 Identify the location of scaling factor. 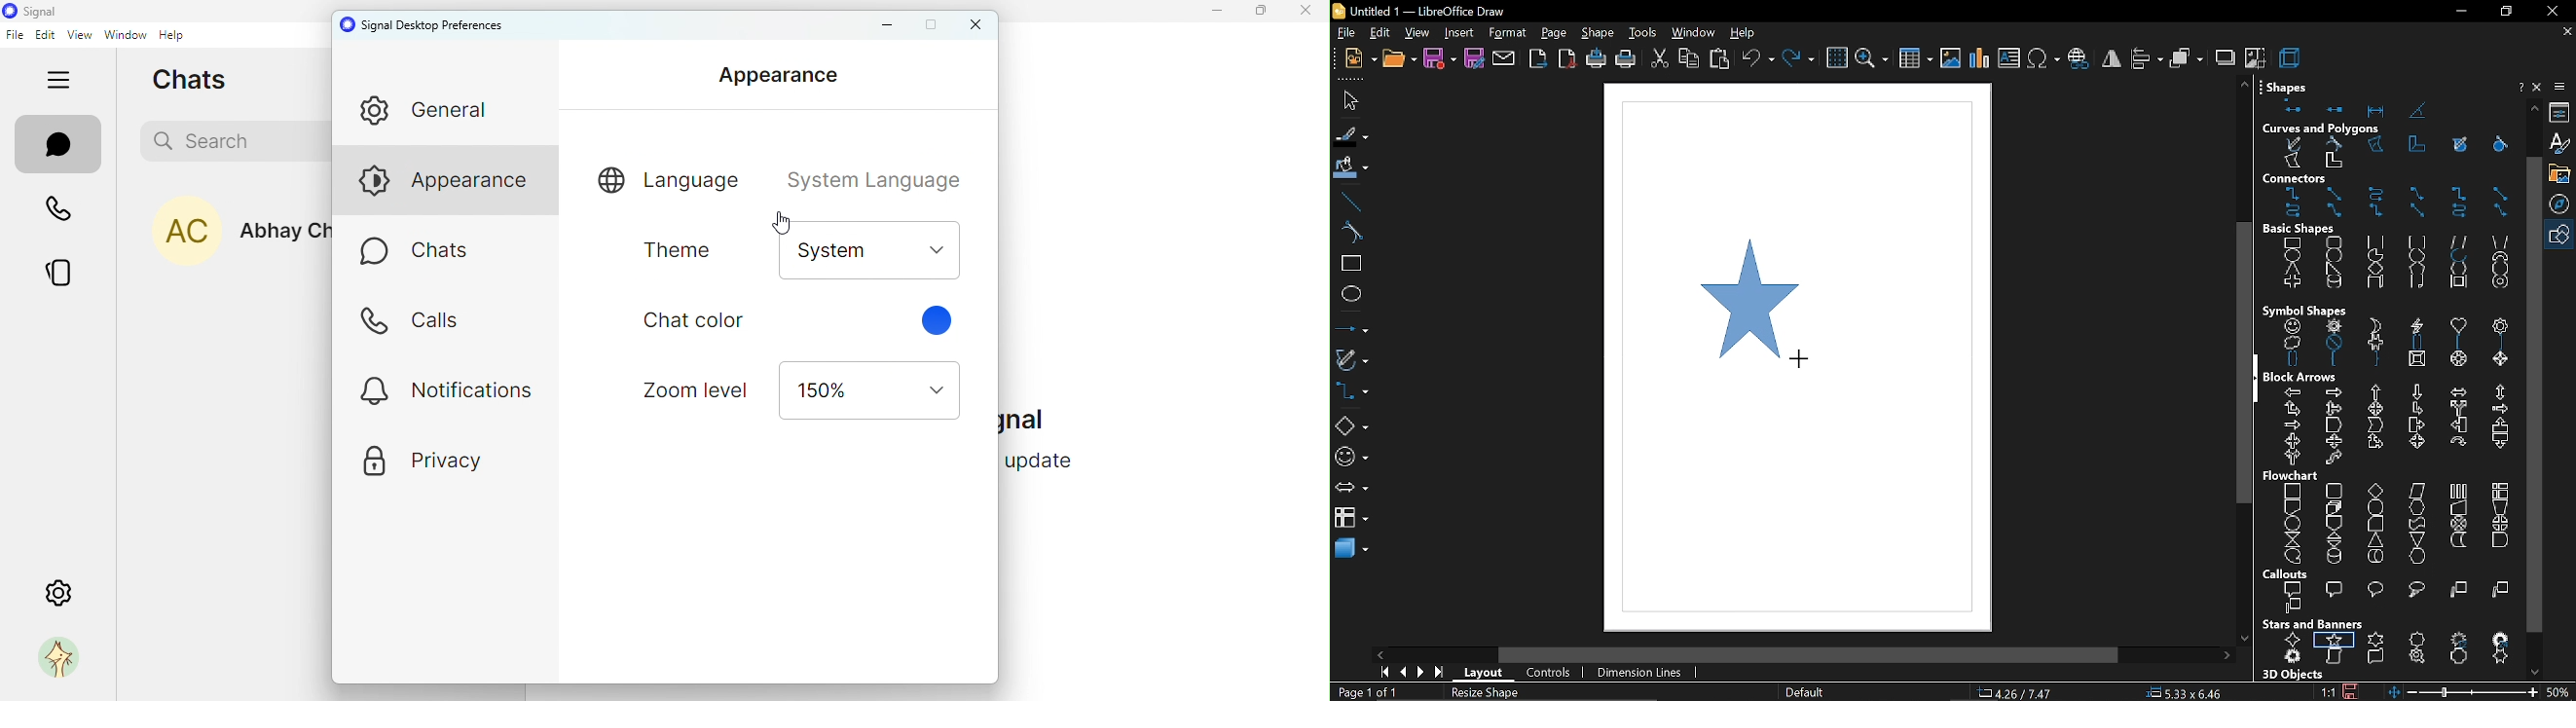
(2328, 691).